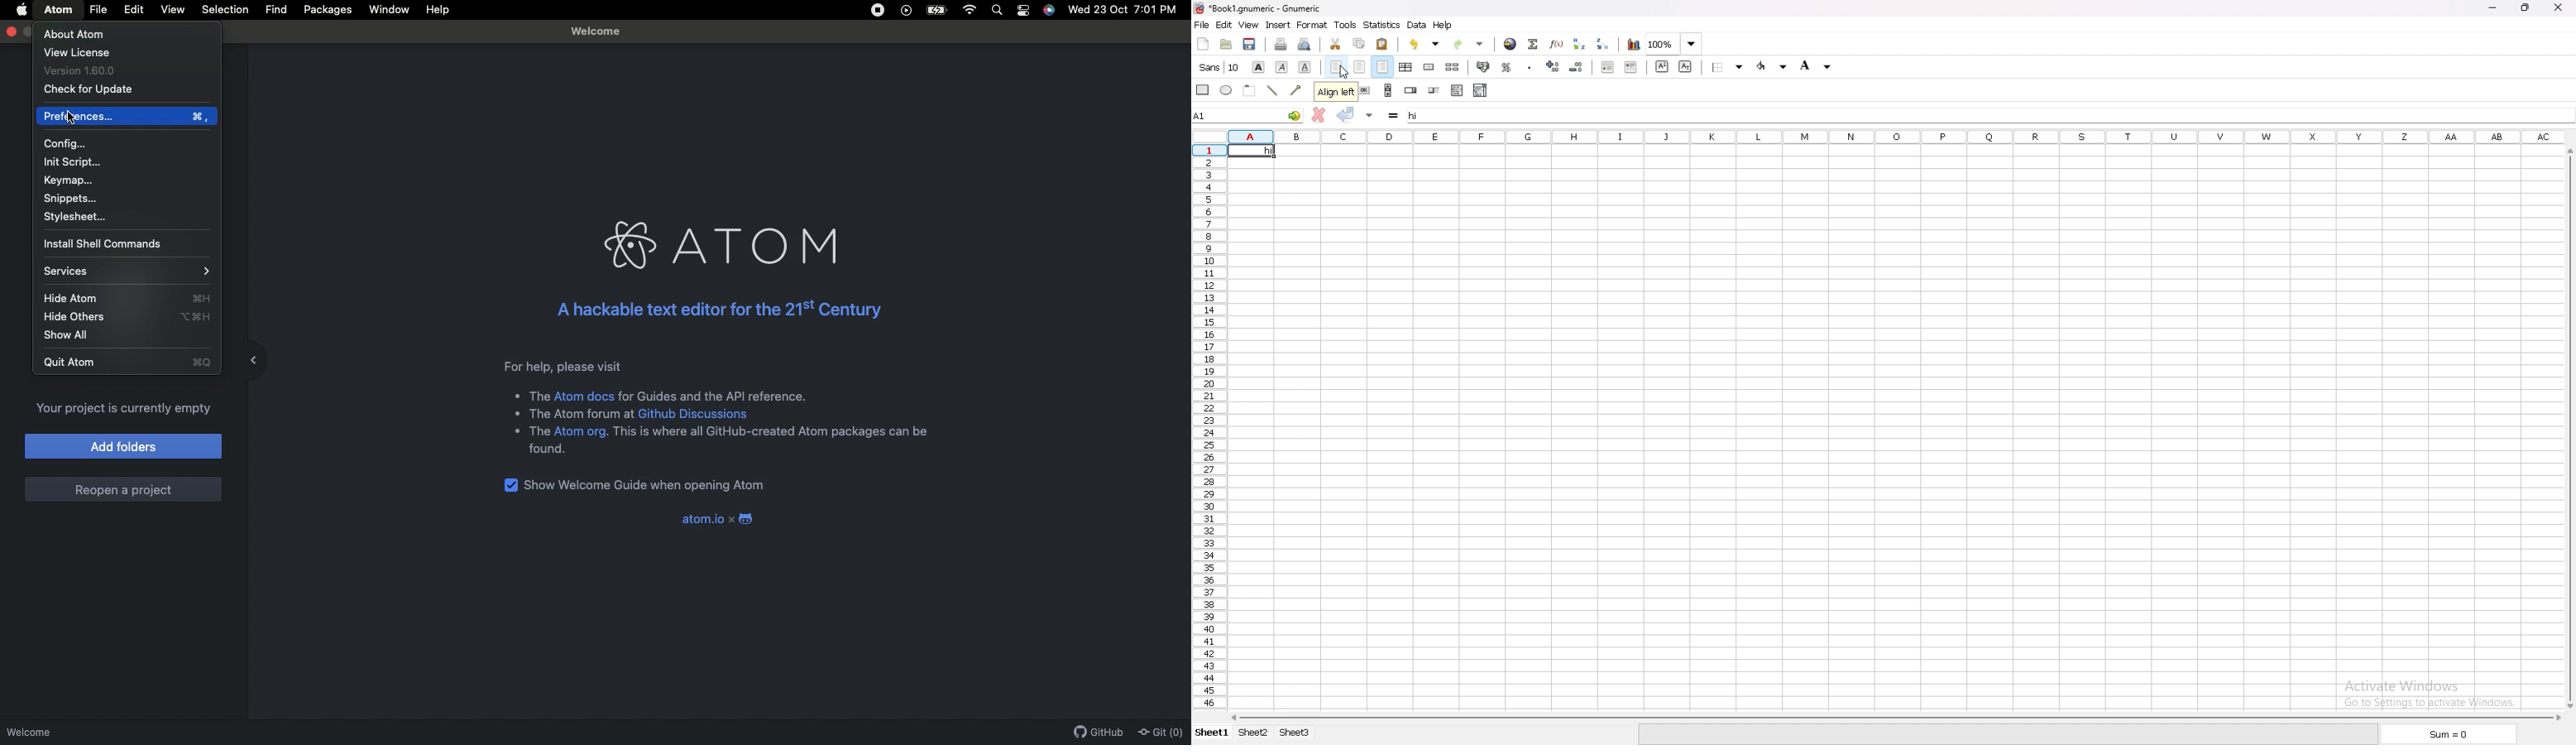 Image resolution: width=2576 pixels, height=756 pixels. What do you see at coordinates (75, 218) in the screenshot?
I see `Stylesheet` at bounding box center [75, 218].